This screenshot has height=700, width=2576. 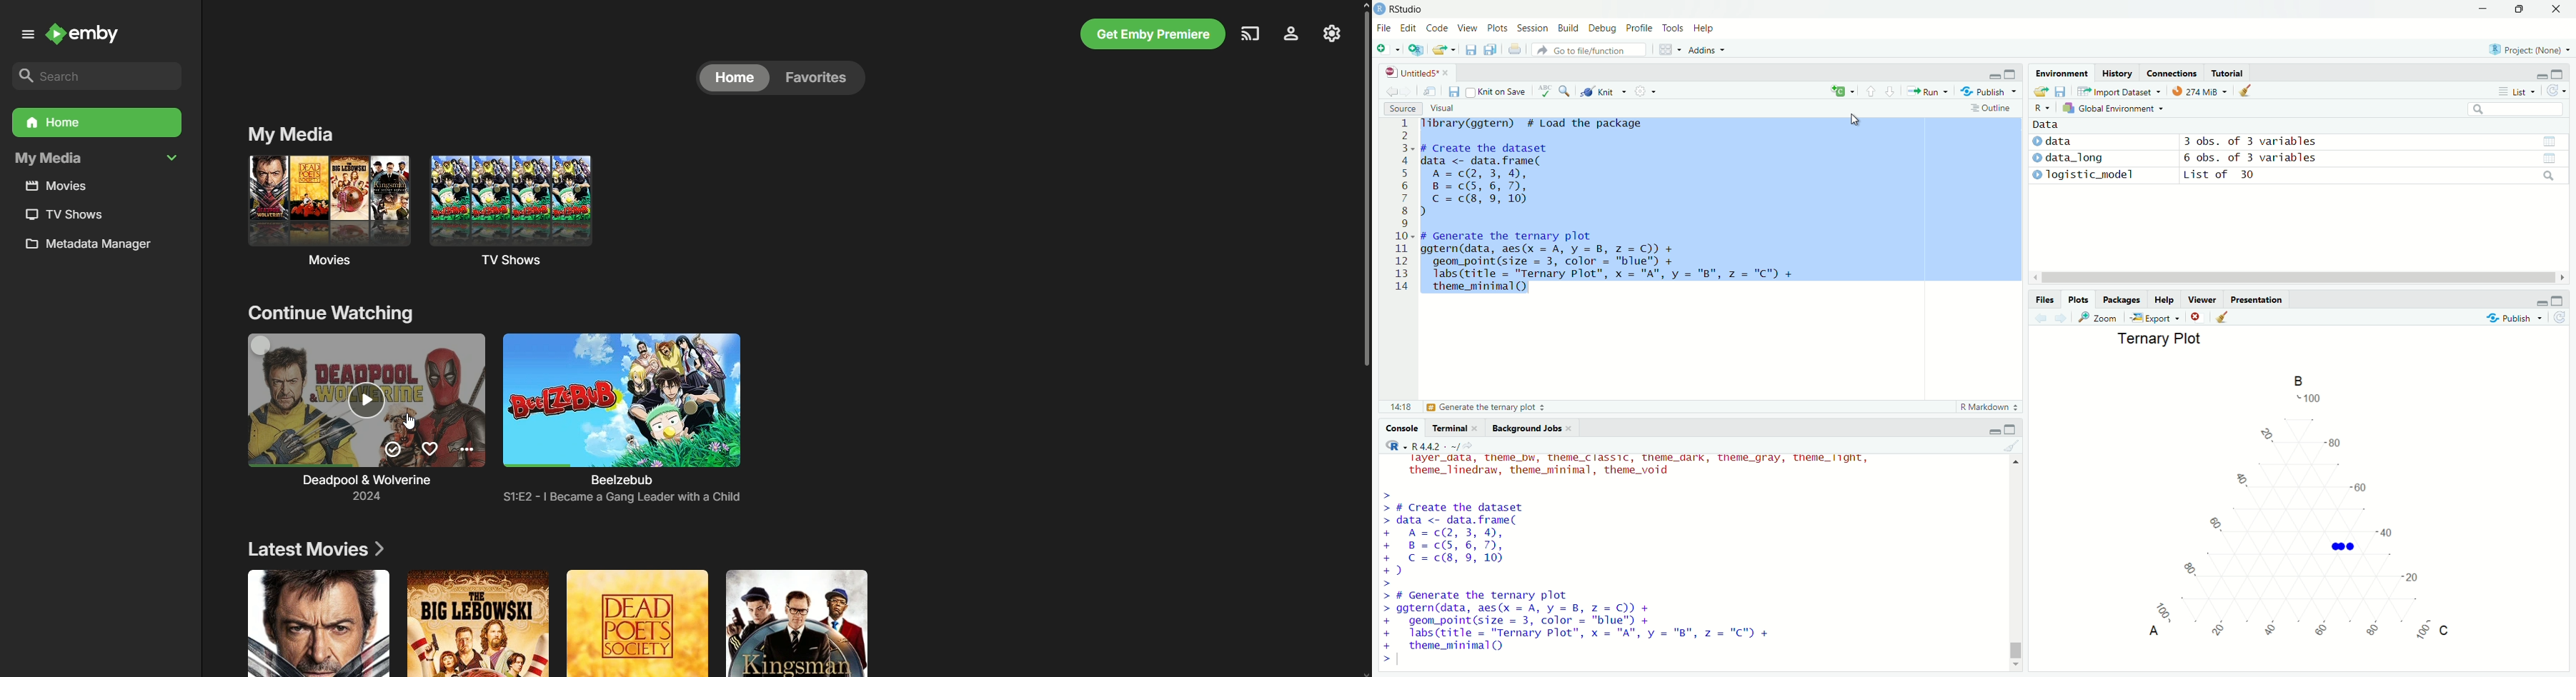 I want to click on Search, so click(x=92, y=75).